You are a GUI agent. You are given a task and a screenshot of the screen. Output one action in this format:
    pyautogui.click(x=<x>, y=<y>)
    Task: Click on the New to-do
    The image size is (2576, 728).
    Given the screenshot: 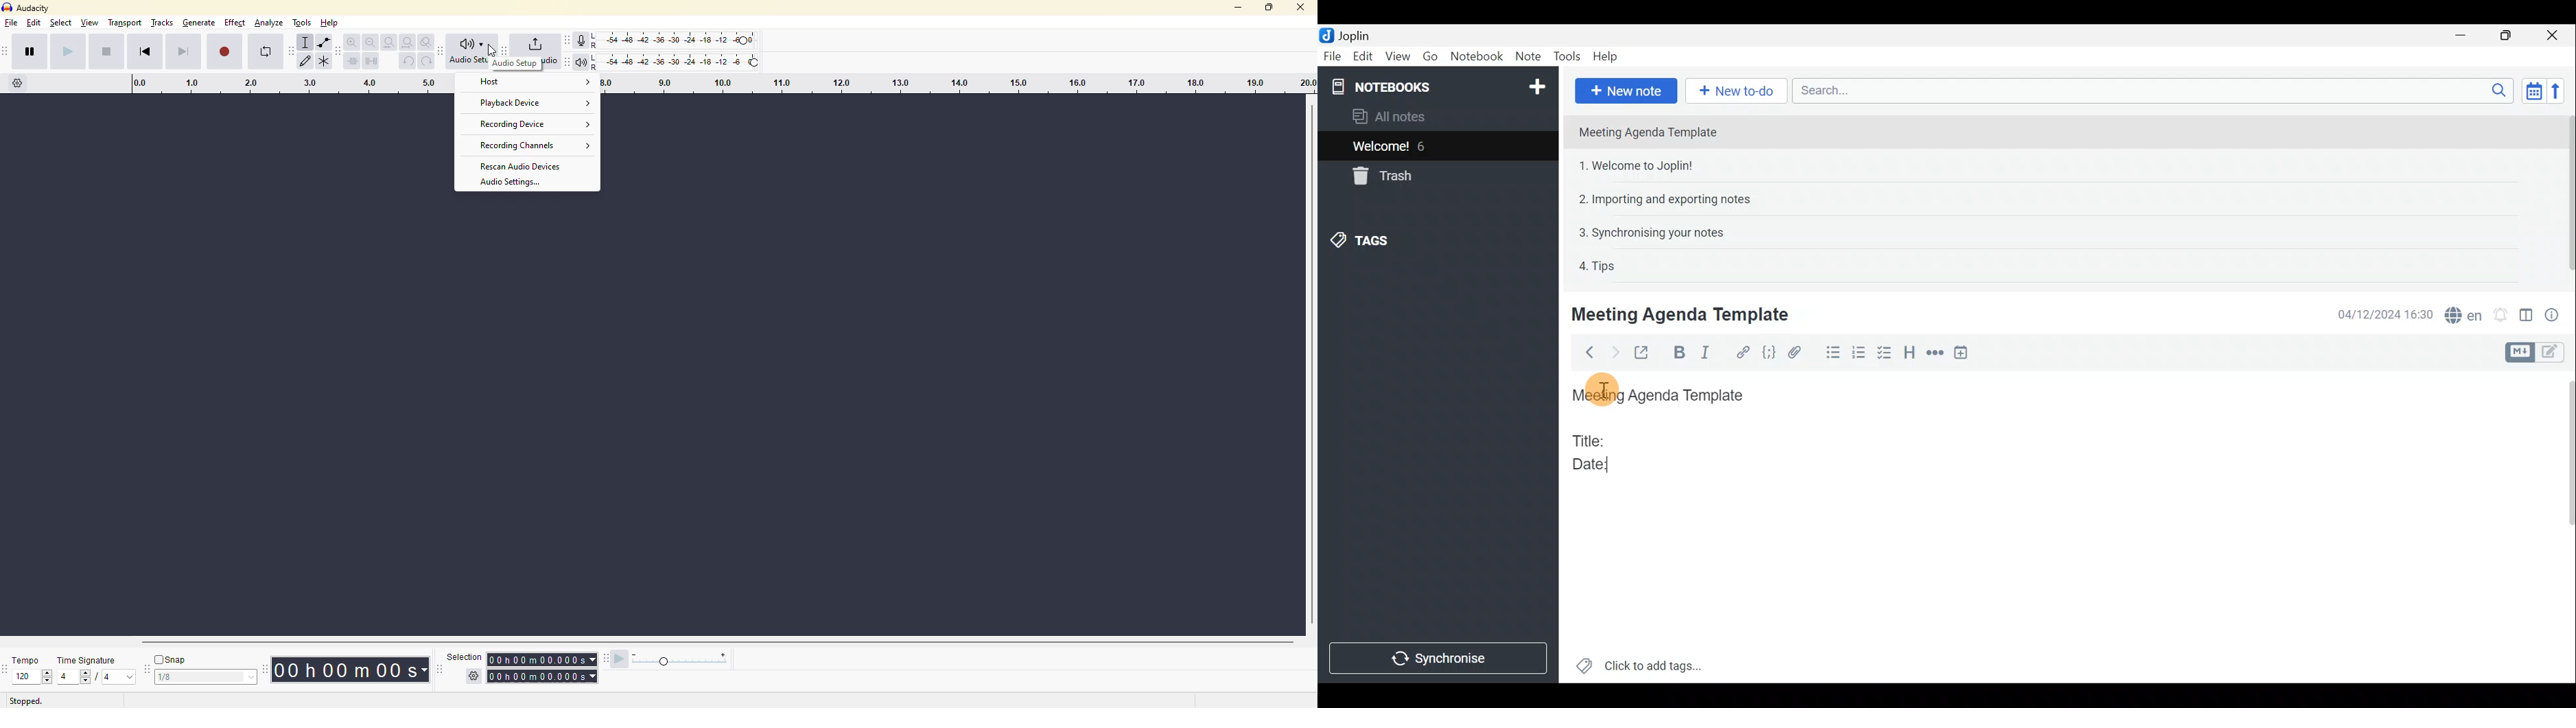 What is the action you would take?
    pyautogui.click(x=1735, y=90)
    